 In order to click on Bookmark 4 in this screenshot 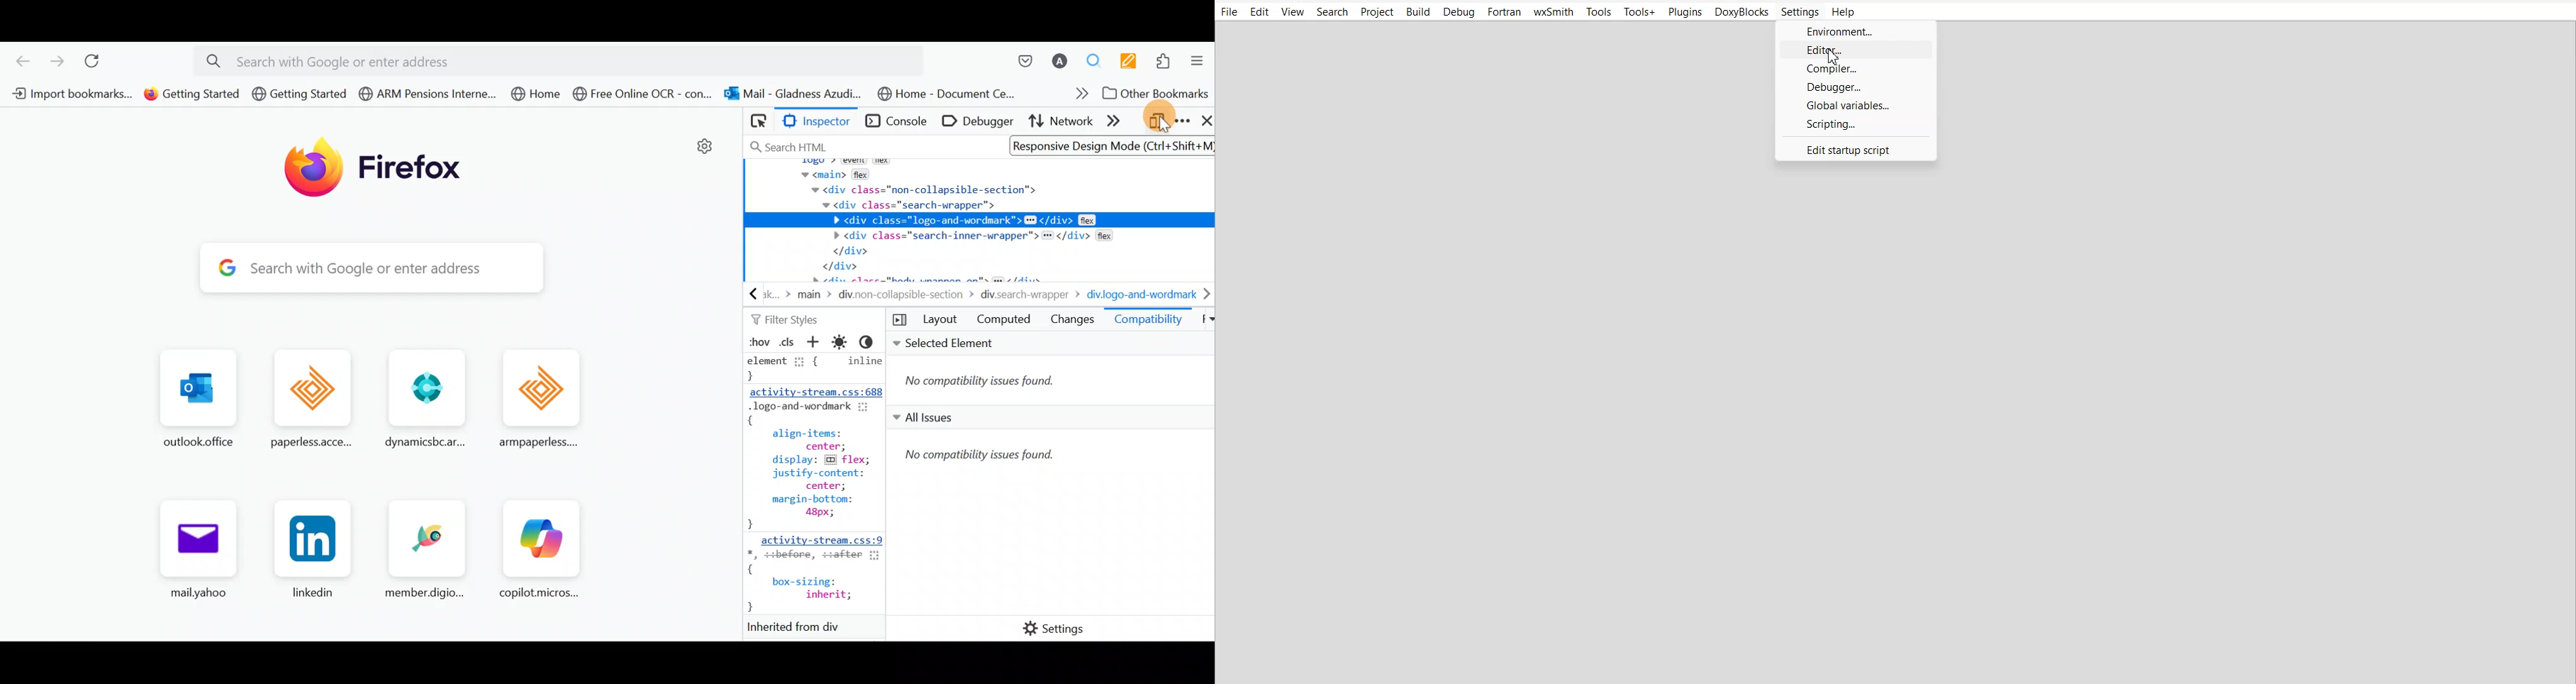, I will do `click(423, 92)`.